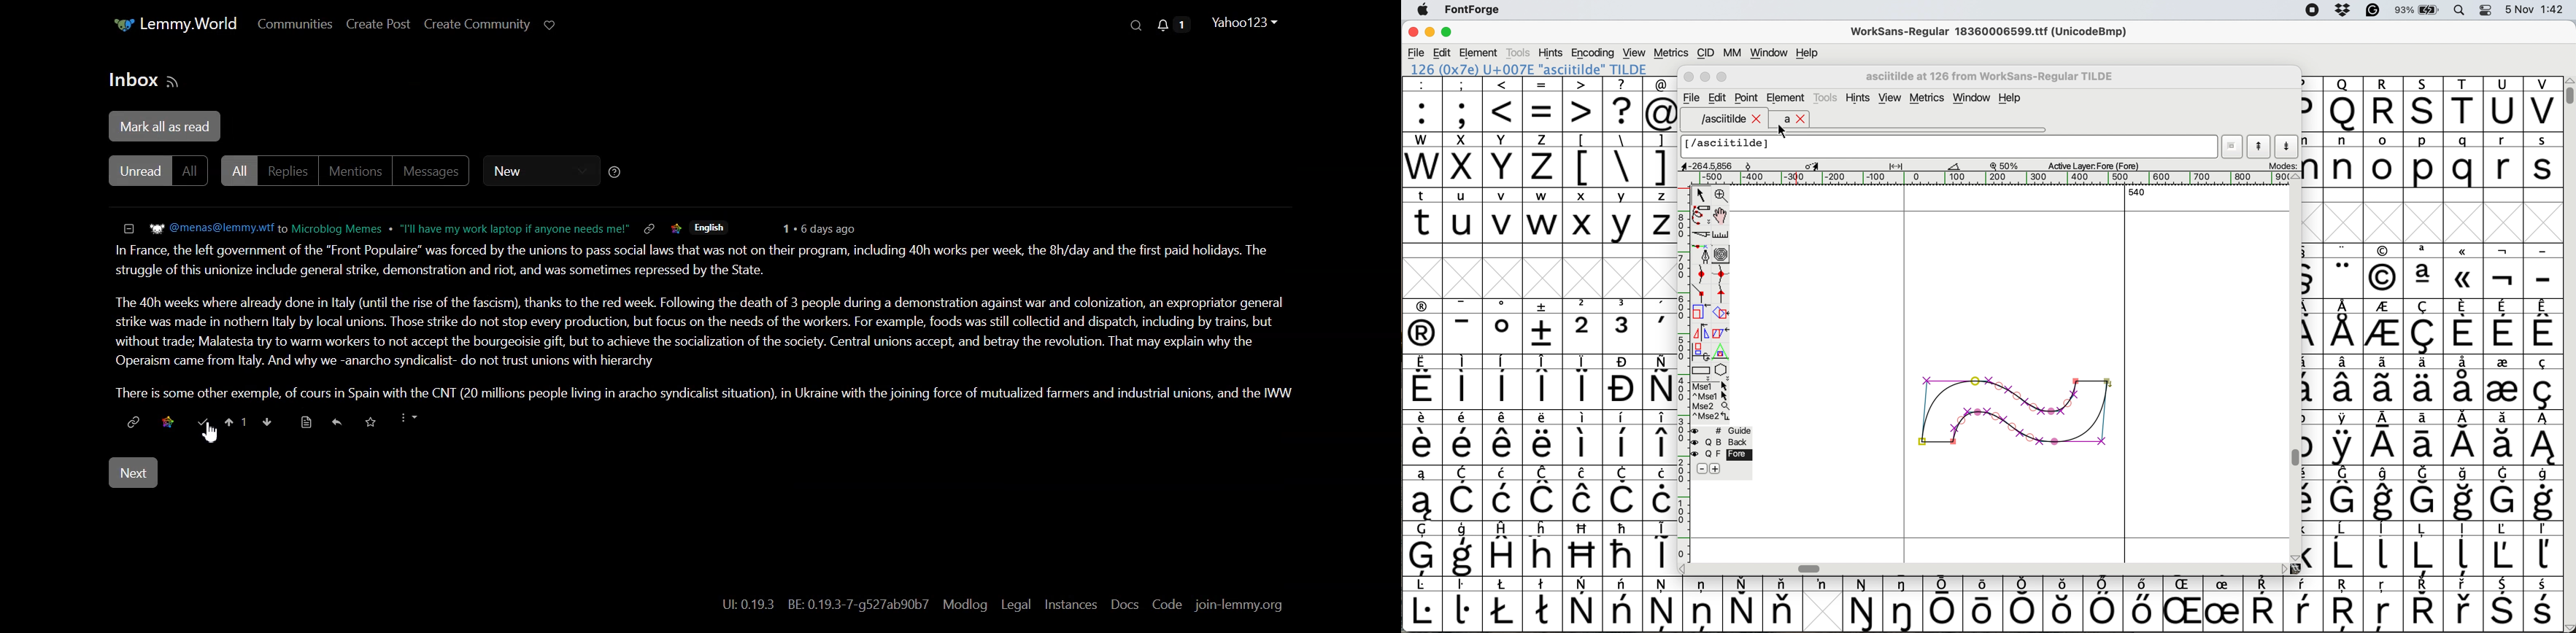 The width and height of the screenshot is (2576, 644). What do you see at coordinates (1543, 493) in the screenshot?
I see `symbol` at bounding box center [1543, 493].